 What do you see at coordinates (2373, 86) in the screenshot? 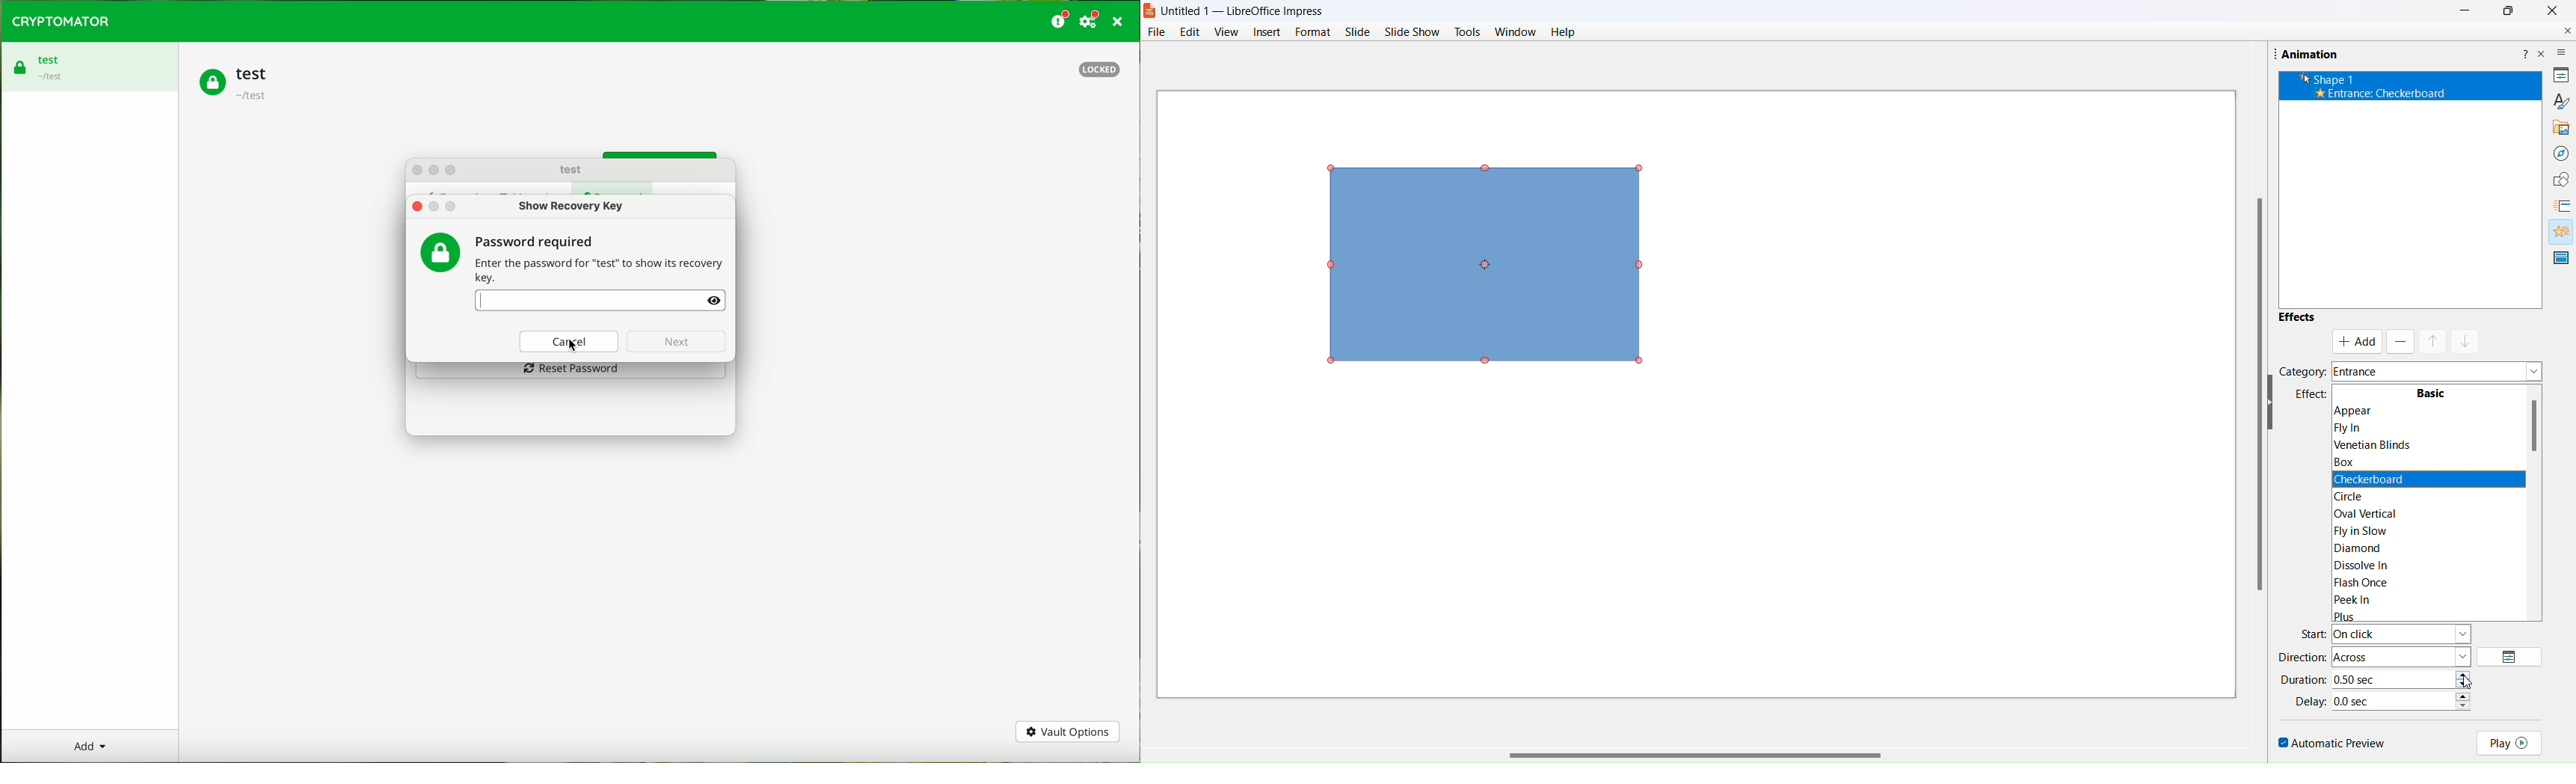
I see `’k Shape 1
* Entrance: Appear` at bounding box center [2373, 86].